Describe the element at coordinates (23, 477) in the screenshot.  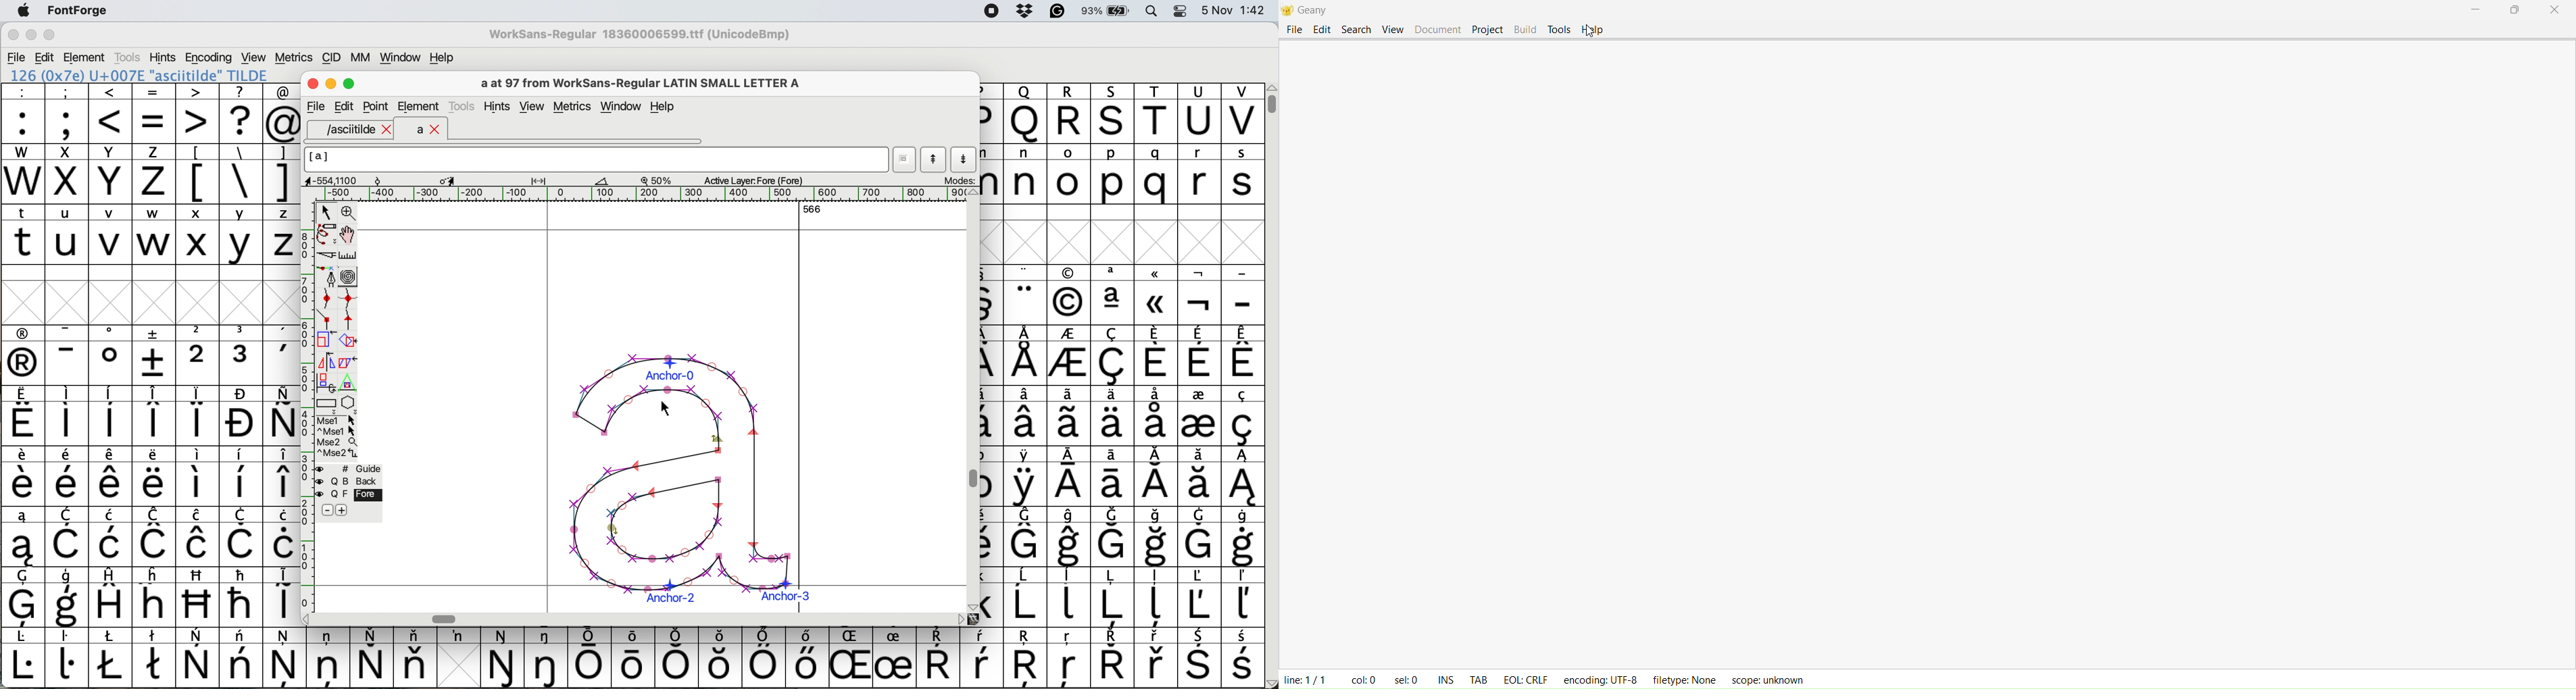
I see `symbol` at that location.